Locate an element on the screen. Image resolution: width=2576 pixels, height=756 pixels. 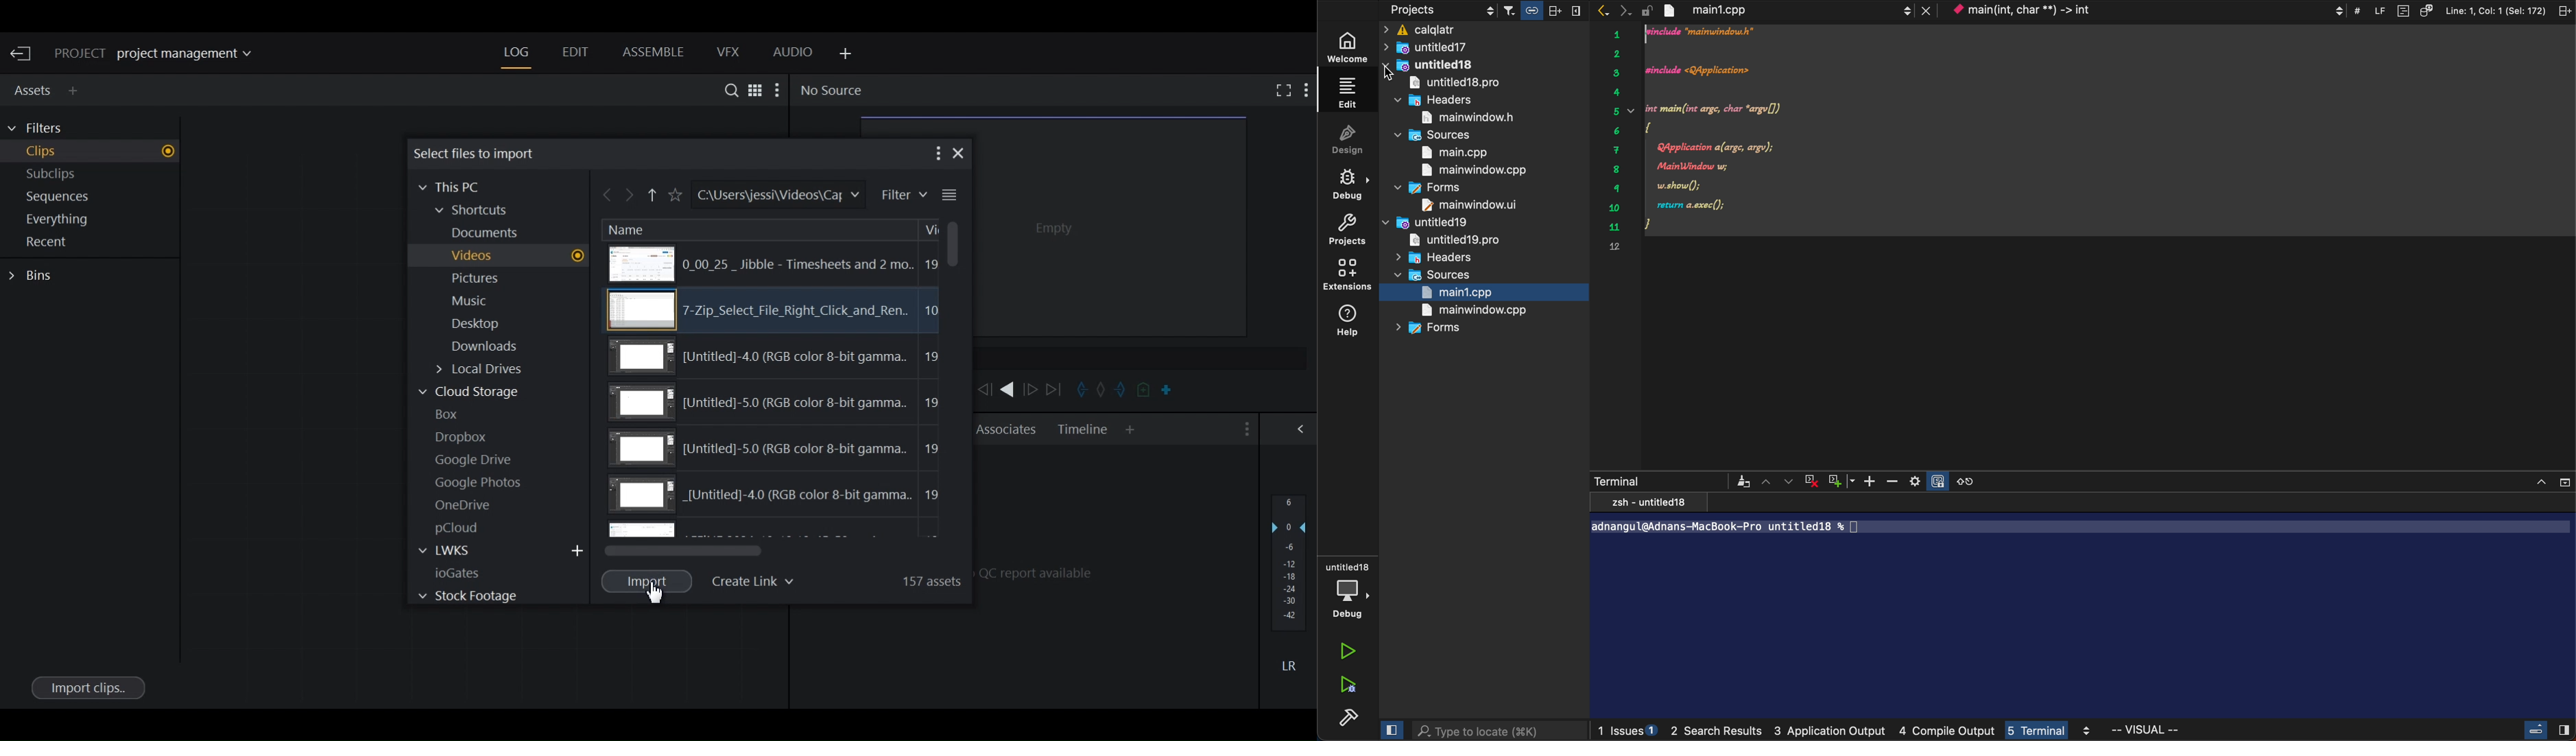
build is located at coordinates (1349, 717).